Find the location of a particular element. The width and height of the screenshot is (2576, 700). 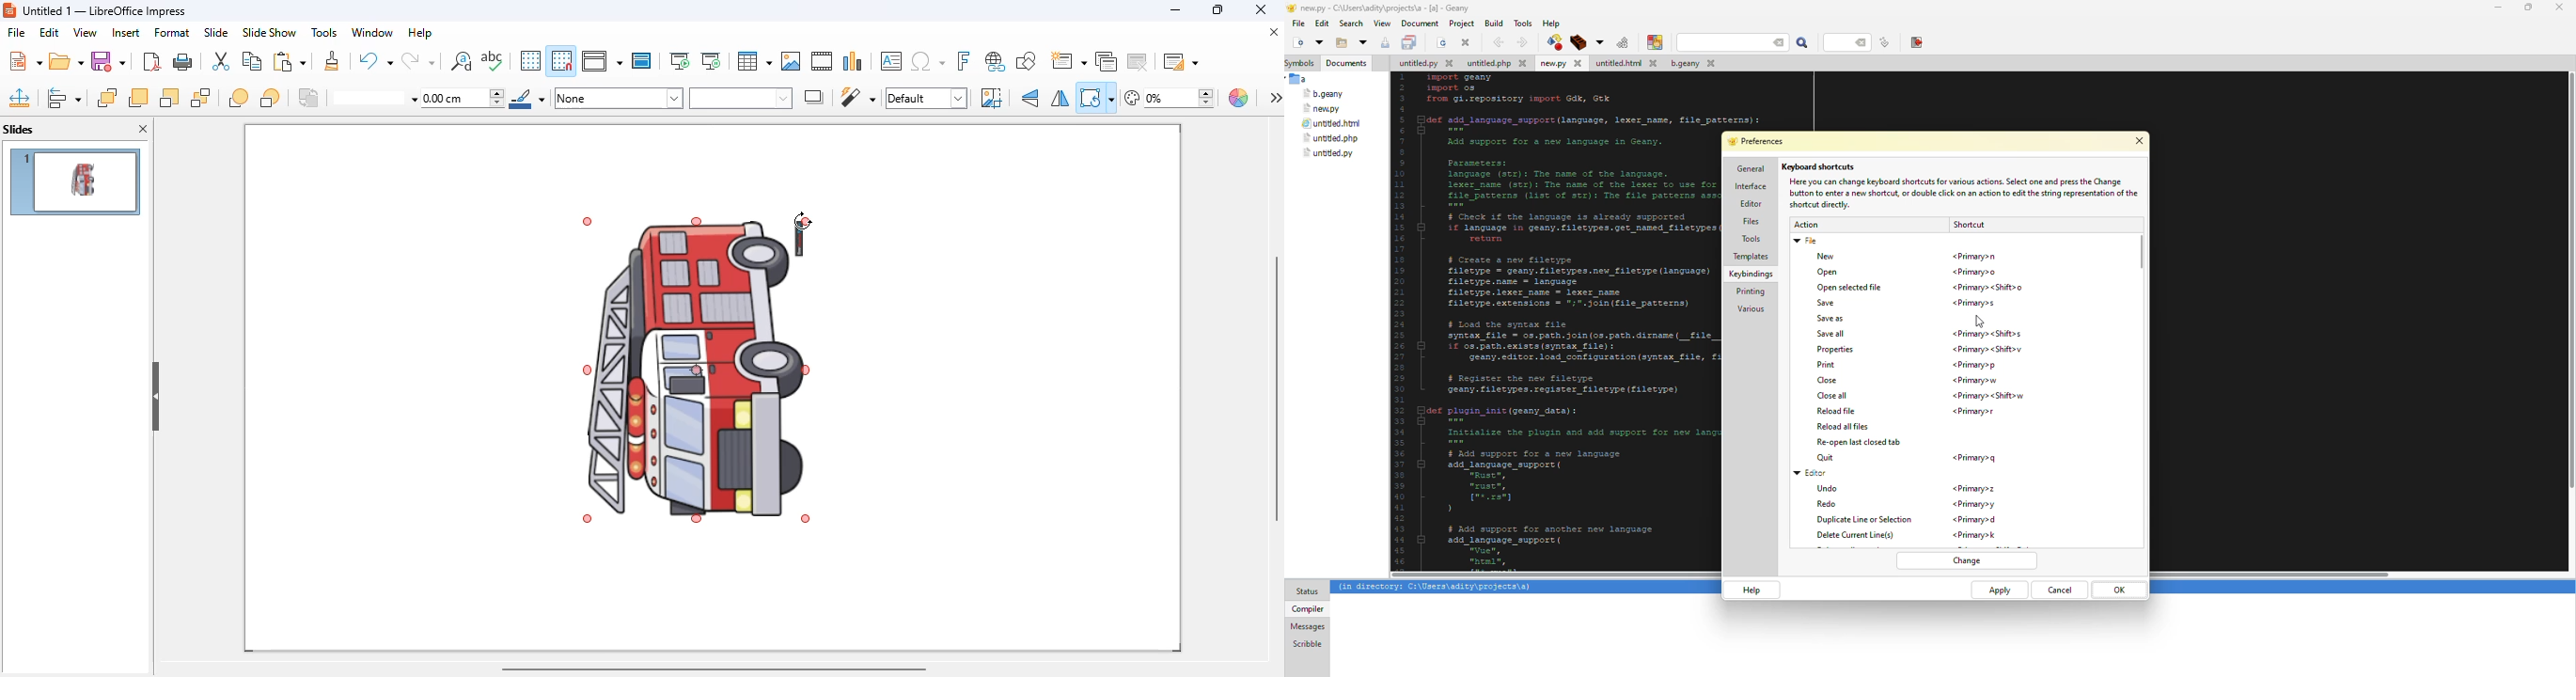

close all is located at coordinates (1831, 397).